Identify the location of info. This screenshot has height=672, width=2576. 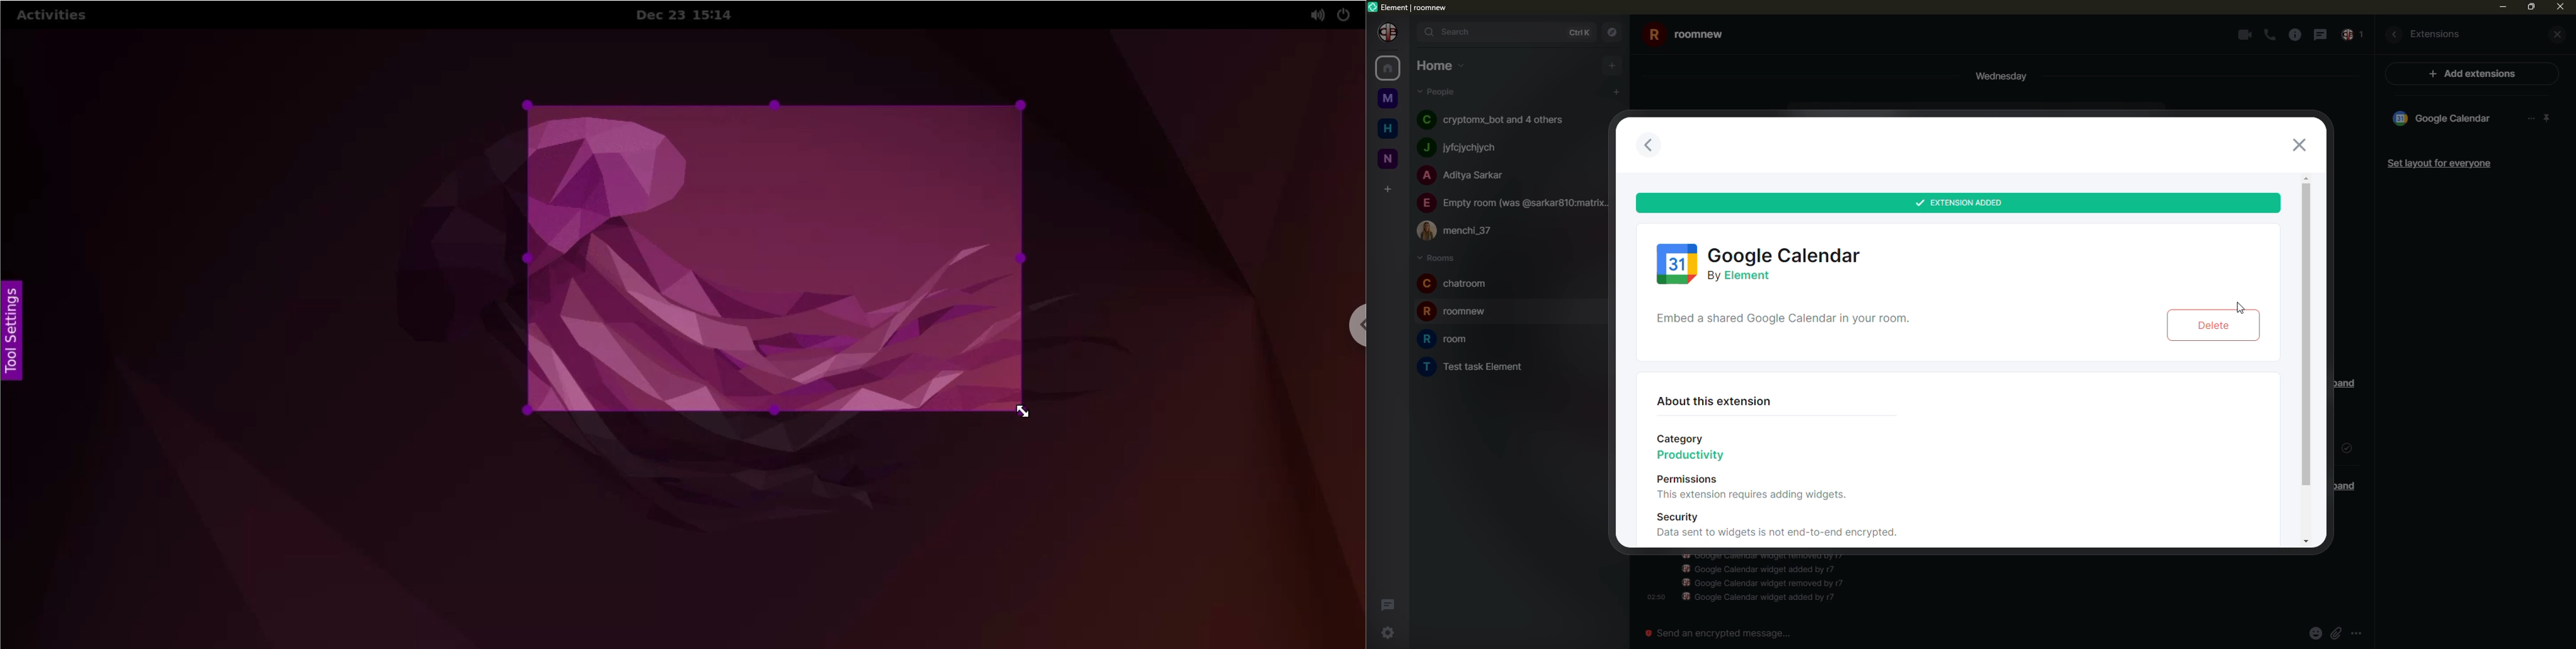
(2296, 35).